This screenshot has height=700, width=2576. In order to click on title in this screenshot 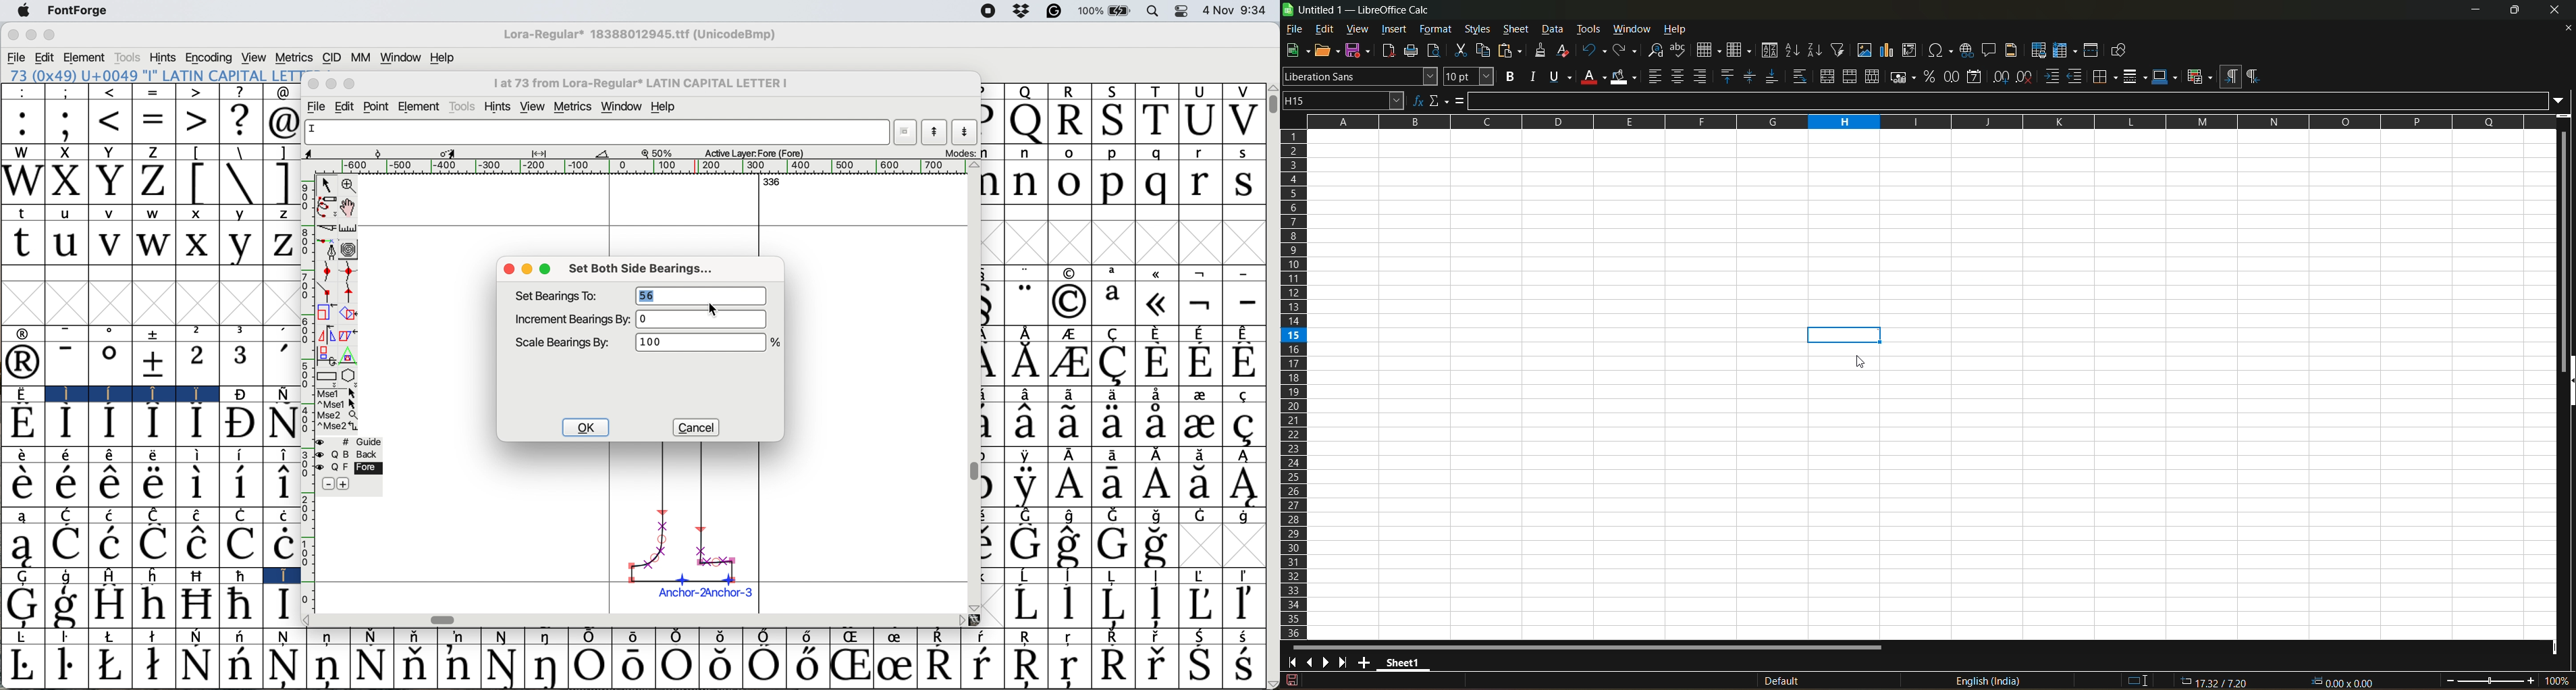, I will do `click(1364, 10)`.